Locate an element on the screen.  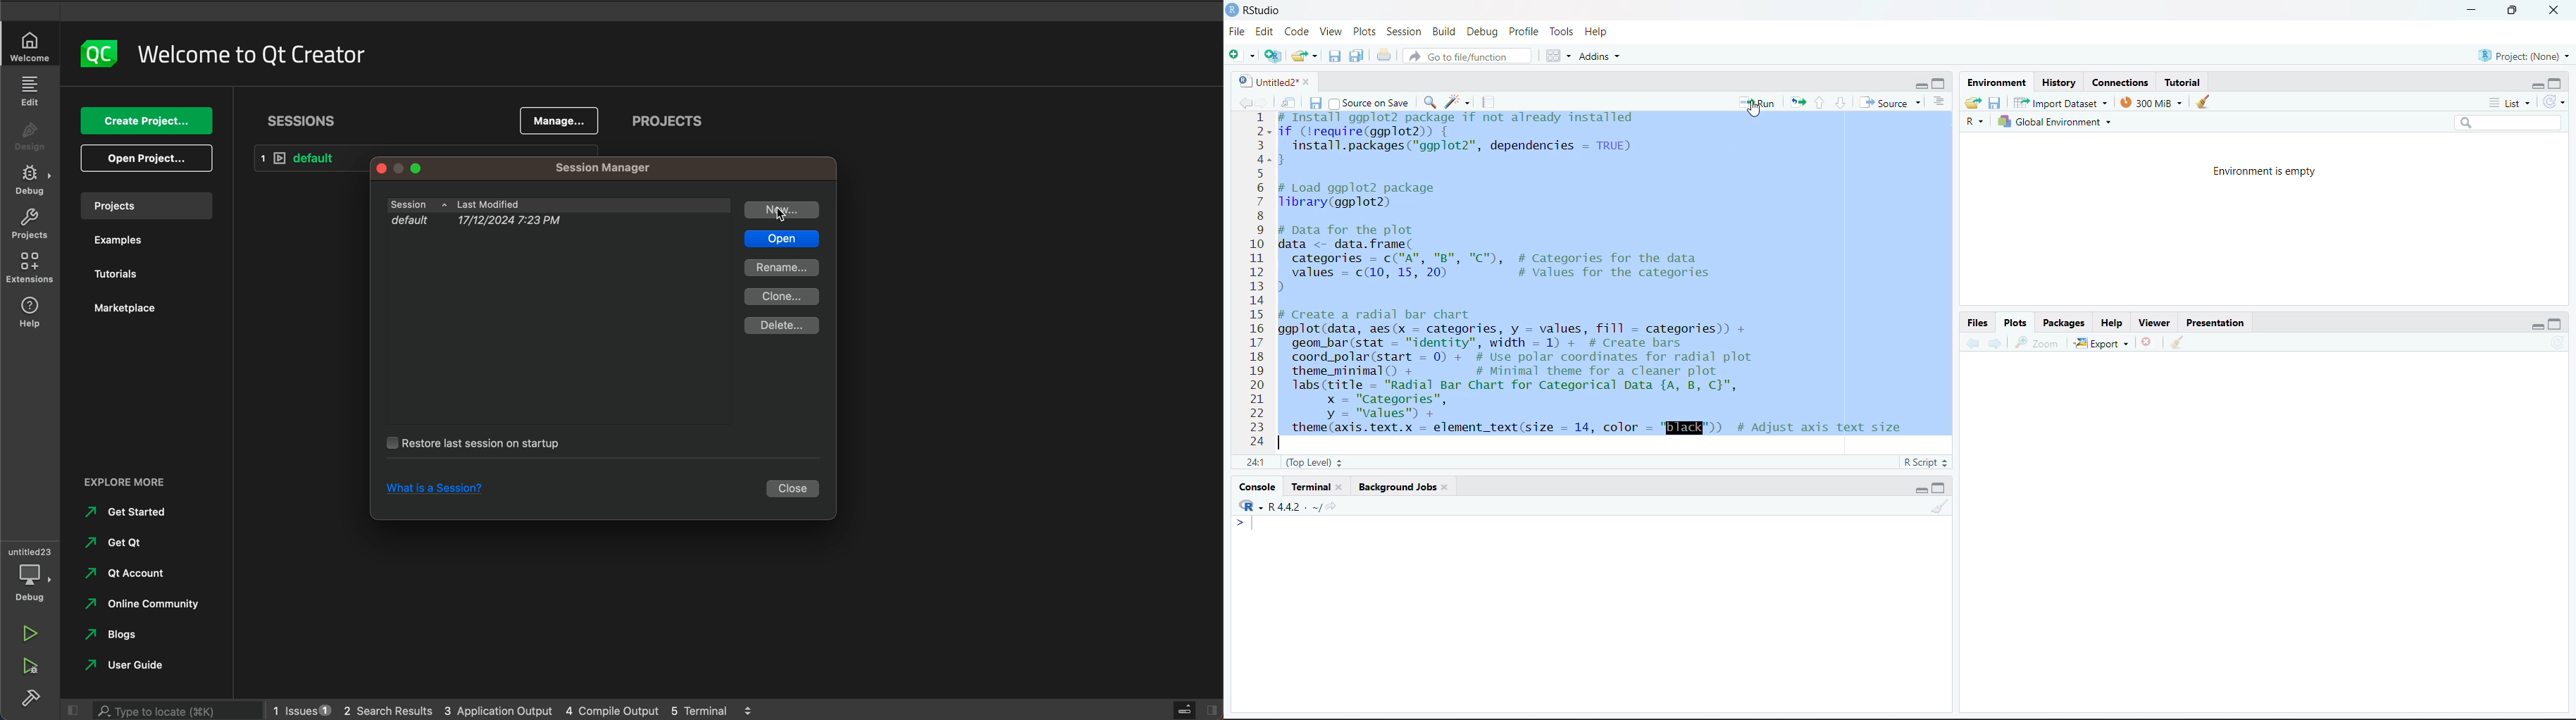
install ggp to 2 package if not already installed if (lrequire(ggplot2)) {install.packages("ggplot2", dependencies = TRUE)}# Load ggplot2 packageTibrary(ggplot2)# Data for the plot Idata <- data.frame(categories = c("A", "B", "C"), # Categories for the datavalues = c(10, 15, 20) # values for the categories)# Create a radial bar chartggplot(data, aes(x = categories, y = values, fill = categories)) +geom_bar(stat = "identity", width = 1) + # Create barscoord_polar(start = 0) + # Use polar coordinates for radial plottheme_minimal() + # Minimal theme for a cleaner plotlabs(title = "Radial Bar Chart for Categorical Data {A, B, C}",x = "Categories",y = "values" +~ theme(axis.text.x = element_text(size = 14, color = 'BIENER)) 4 Adjust axis text size is located at coordinates (1612, 277).